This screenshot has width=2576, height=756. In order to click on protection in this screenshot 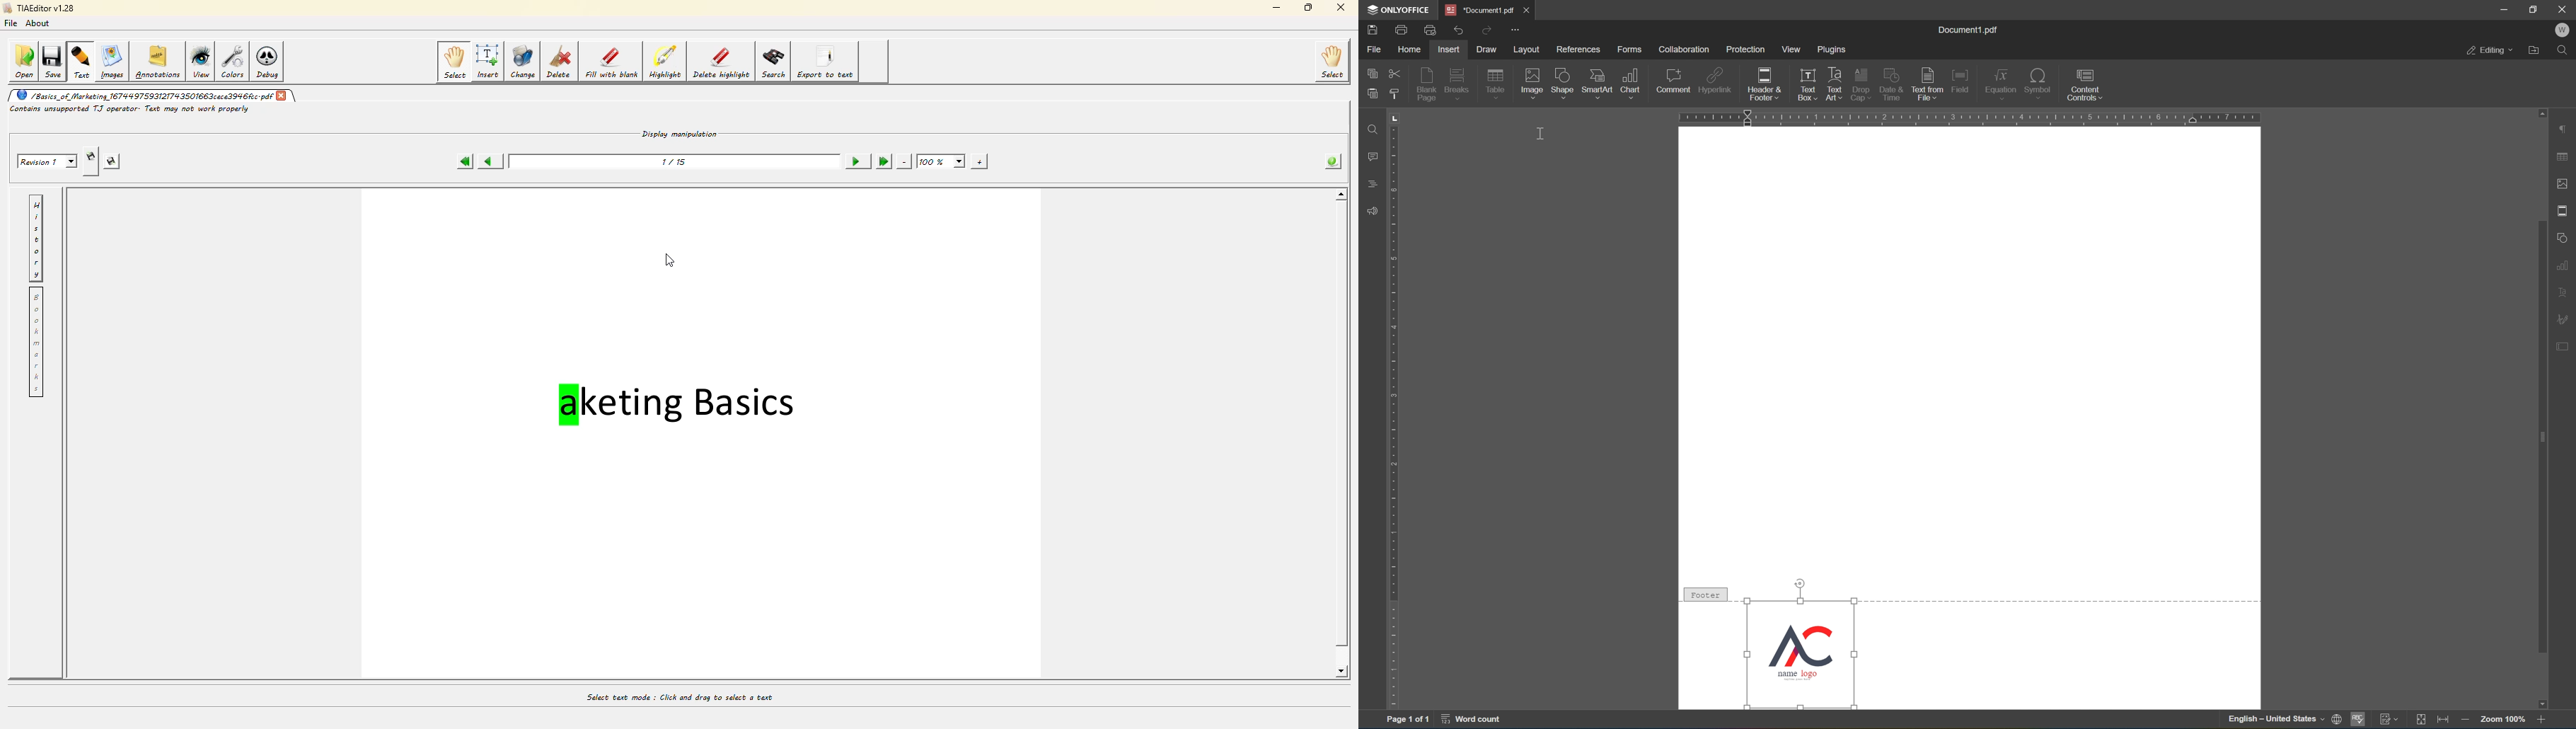, I will do `click(1746, 50)`.